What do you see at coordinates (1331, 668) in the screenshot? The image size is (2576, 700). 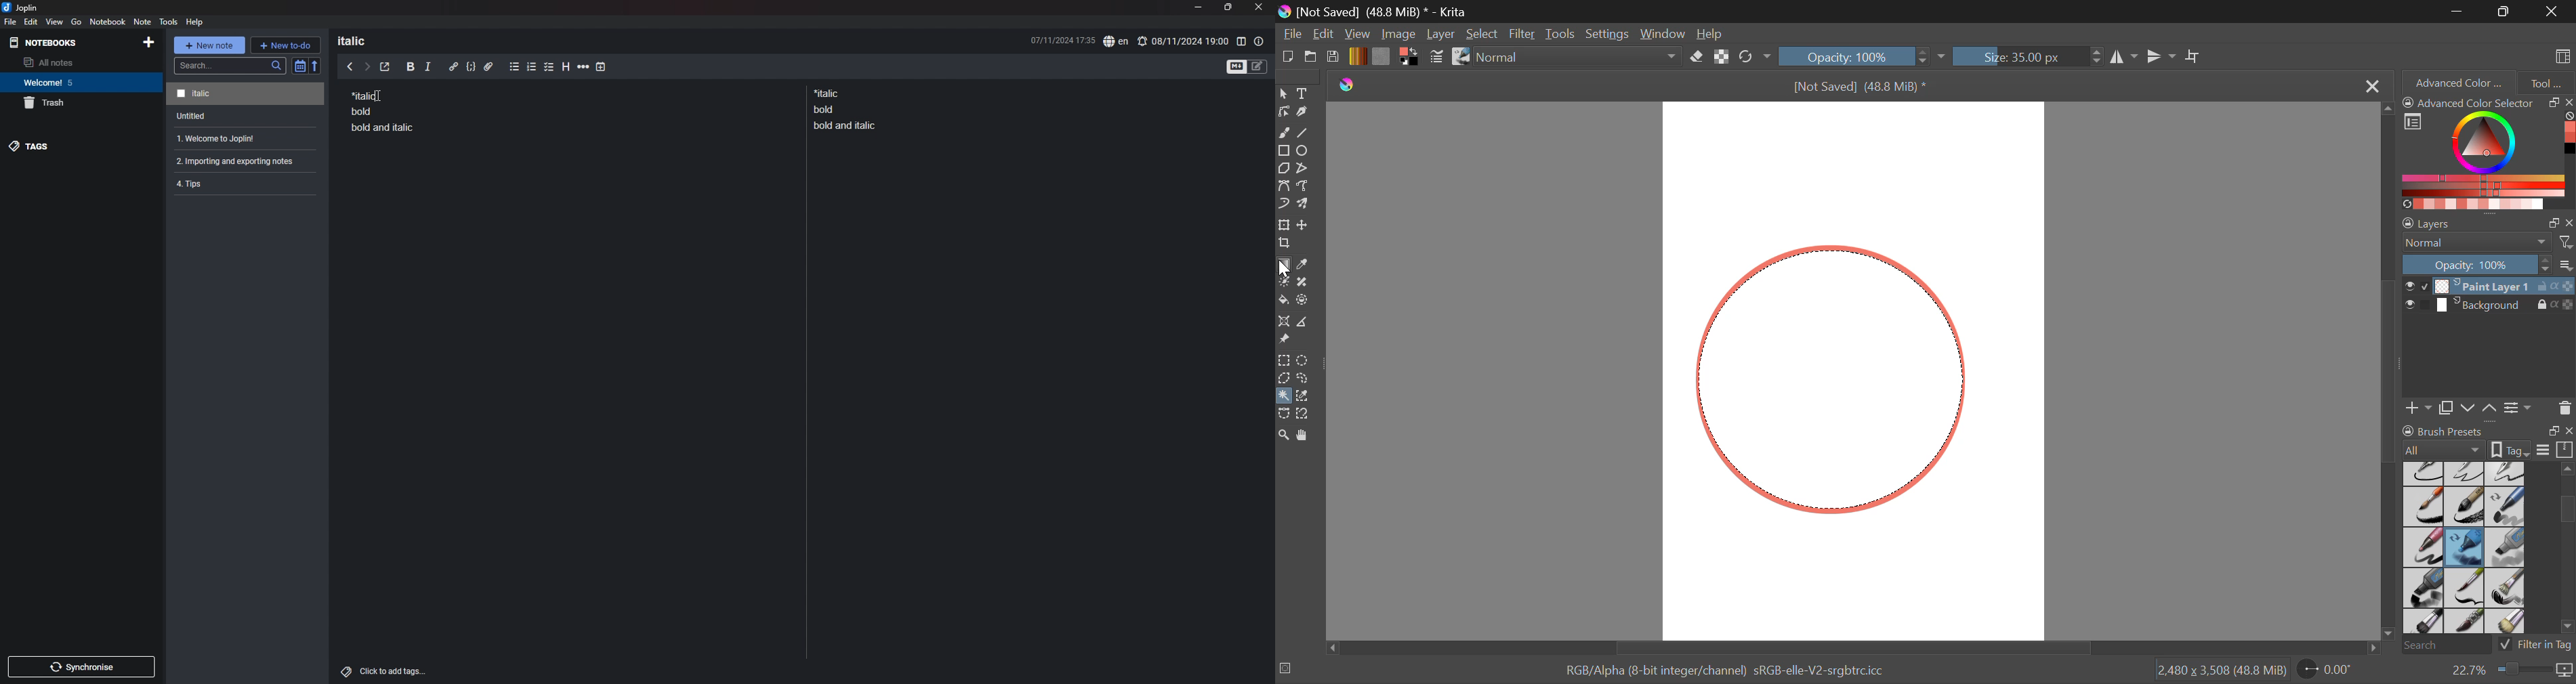 I see `Selected Brush Preset` at bounding box center [1331, 668].